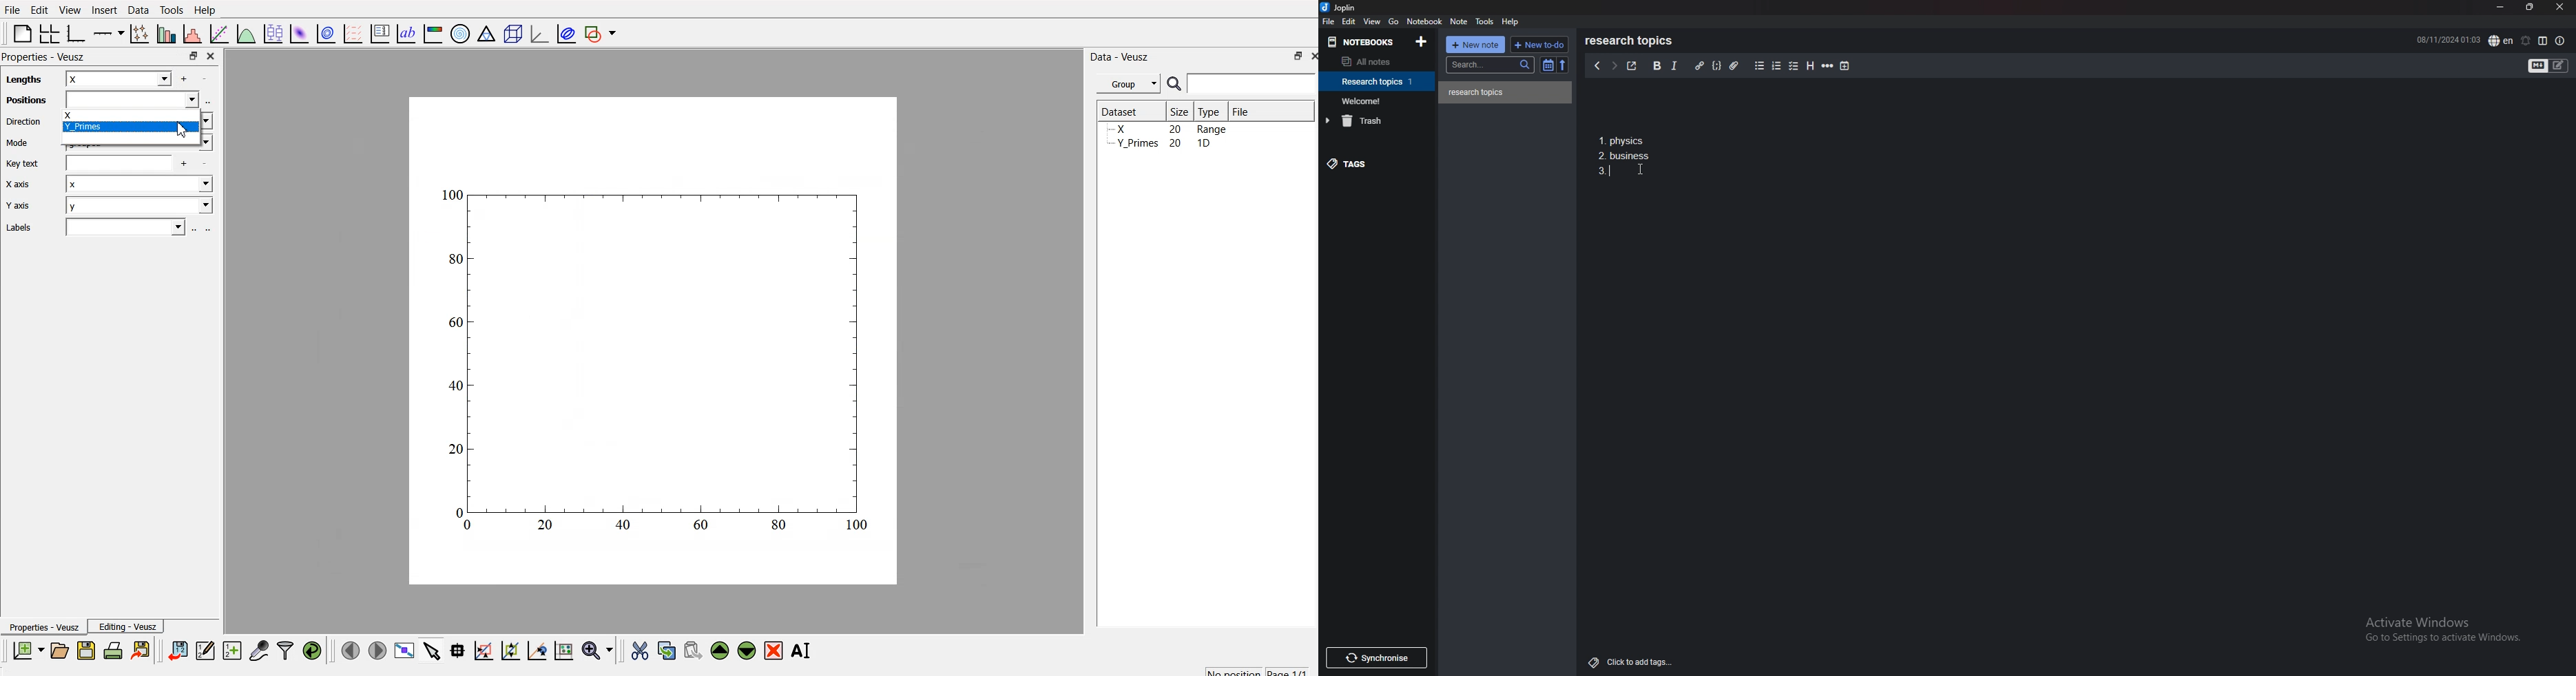 This screenshot has width=2576, height=700. I want to click on notebook, so click(1378, 100).